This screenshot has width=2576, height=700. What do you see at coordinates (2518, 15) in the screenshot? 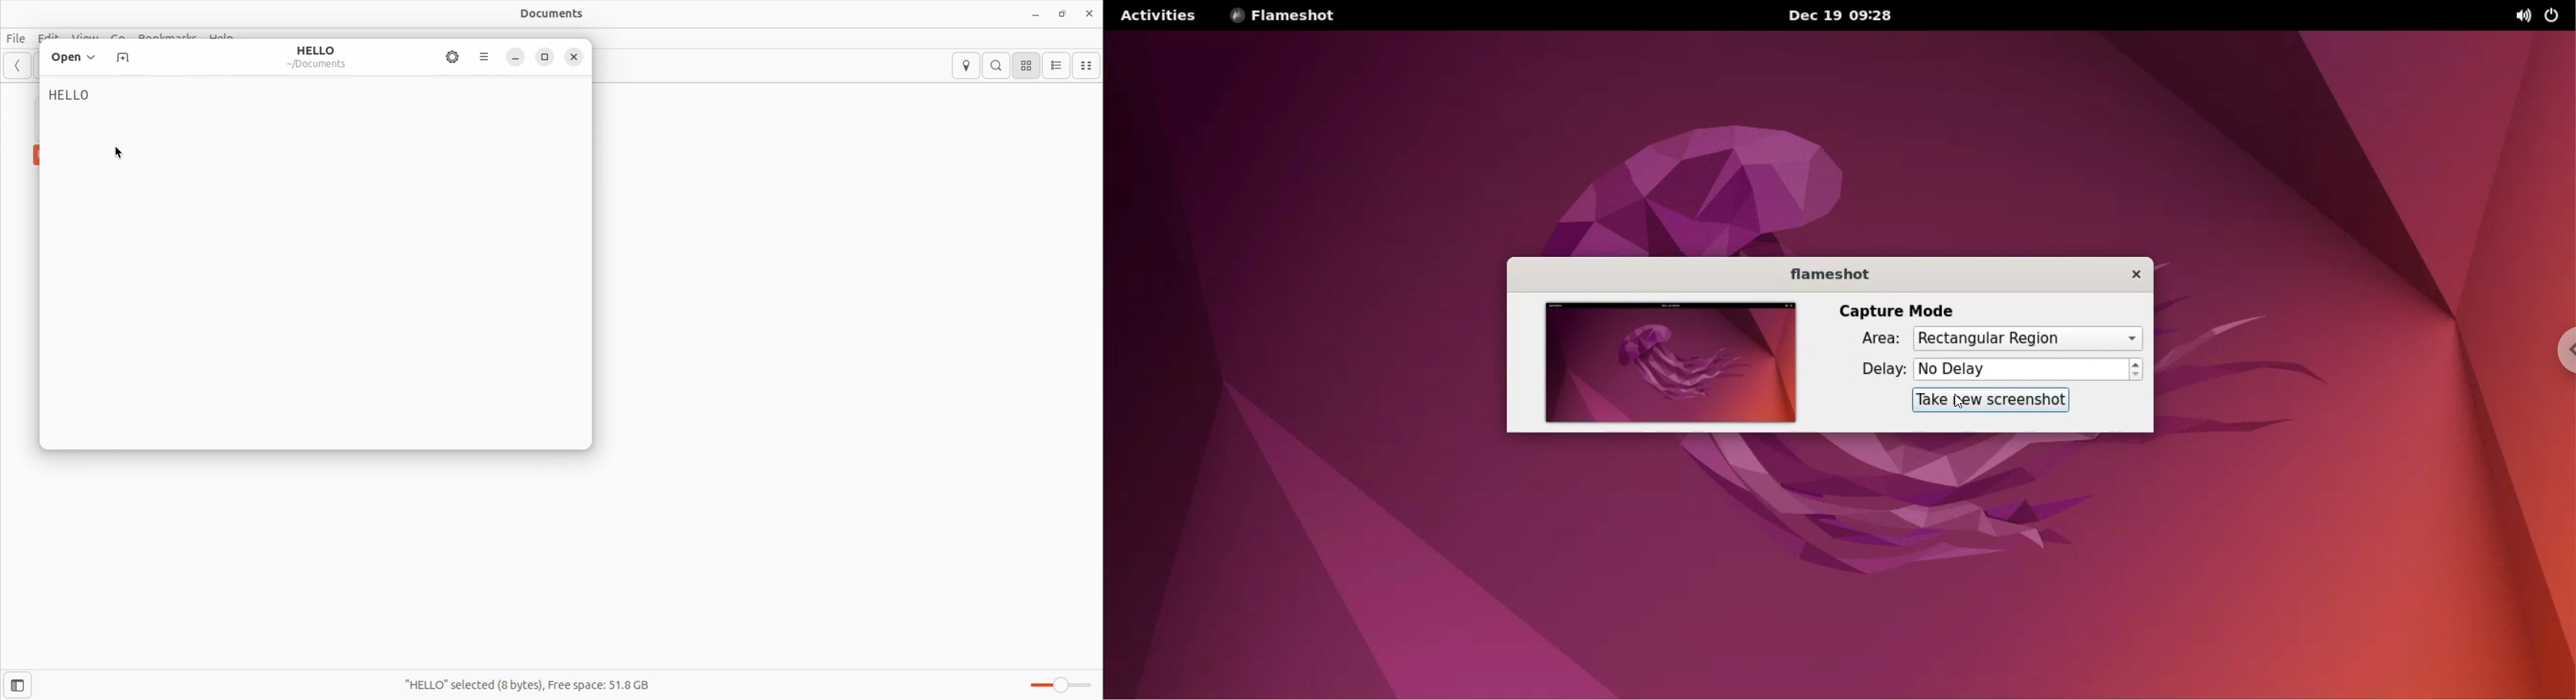
I see `sound options ` at bounding box center [2518, 15].